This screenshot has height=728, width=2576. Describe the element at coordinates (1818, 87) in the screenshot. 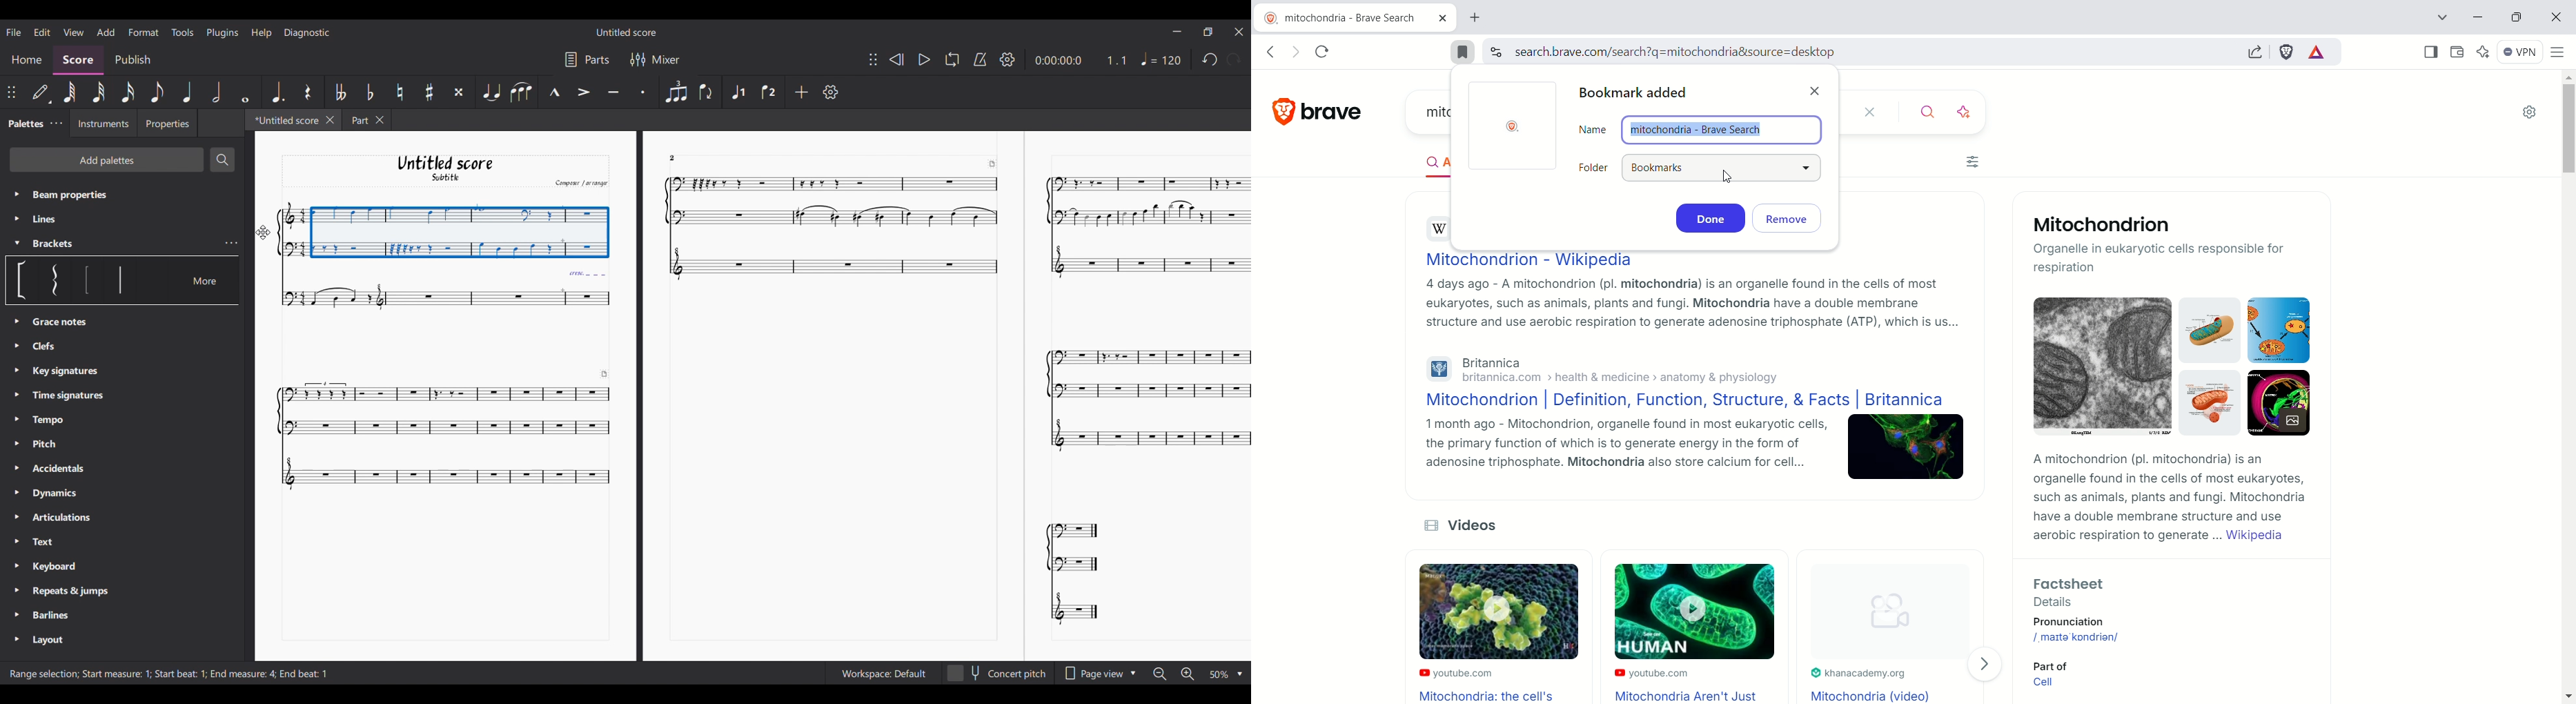

I see `close` at that location.